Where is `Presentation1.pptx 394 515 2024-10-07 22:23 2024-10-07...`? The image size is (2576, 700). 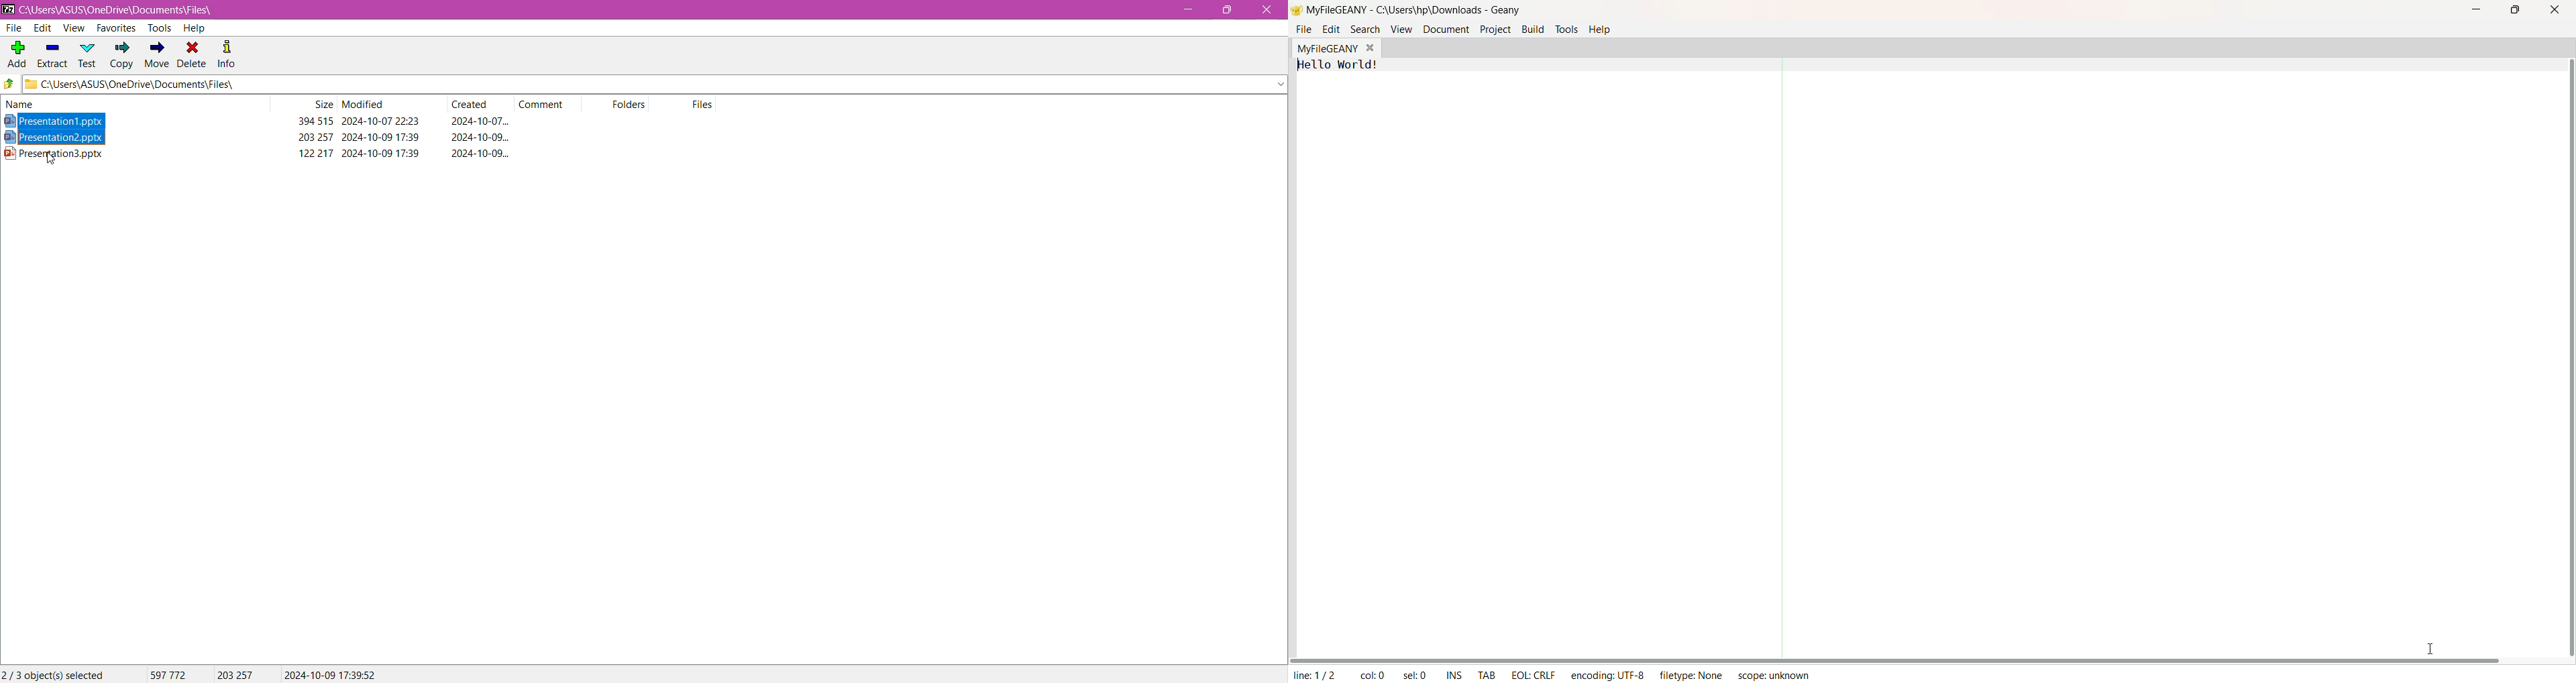
Presentation1.pptx 394 515 2024-10-07 22:23 2024-10-07... is located at coordinates (262, 121).